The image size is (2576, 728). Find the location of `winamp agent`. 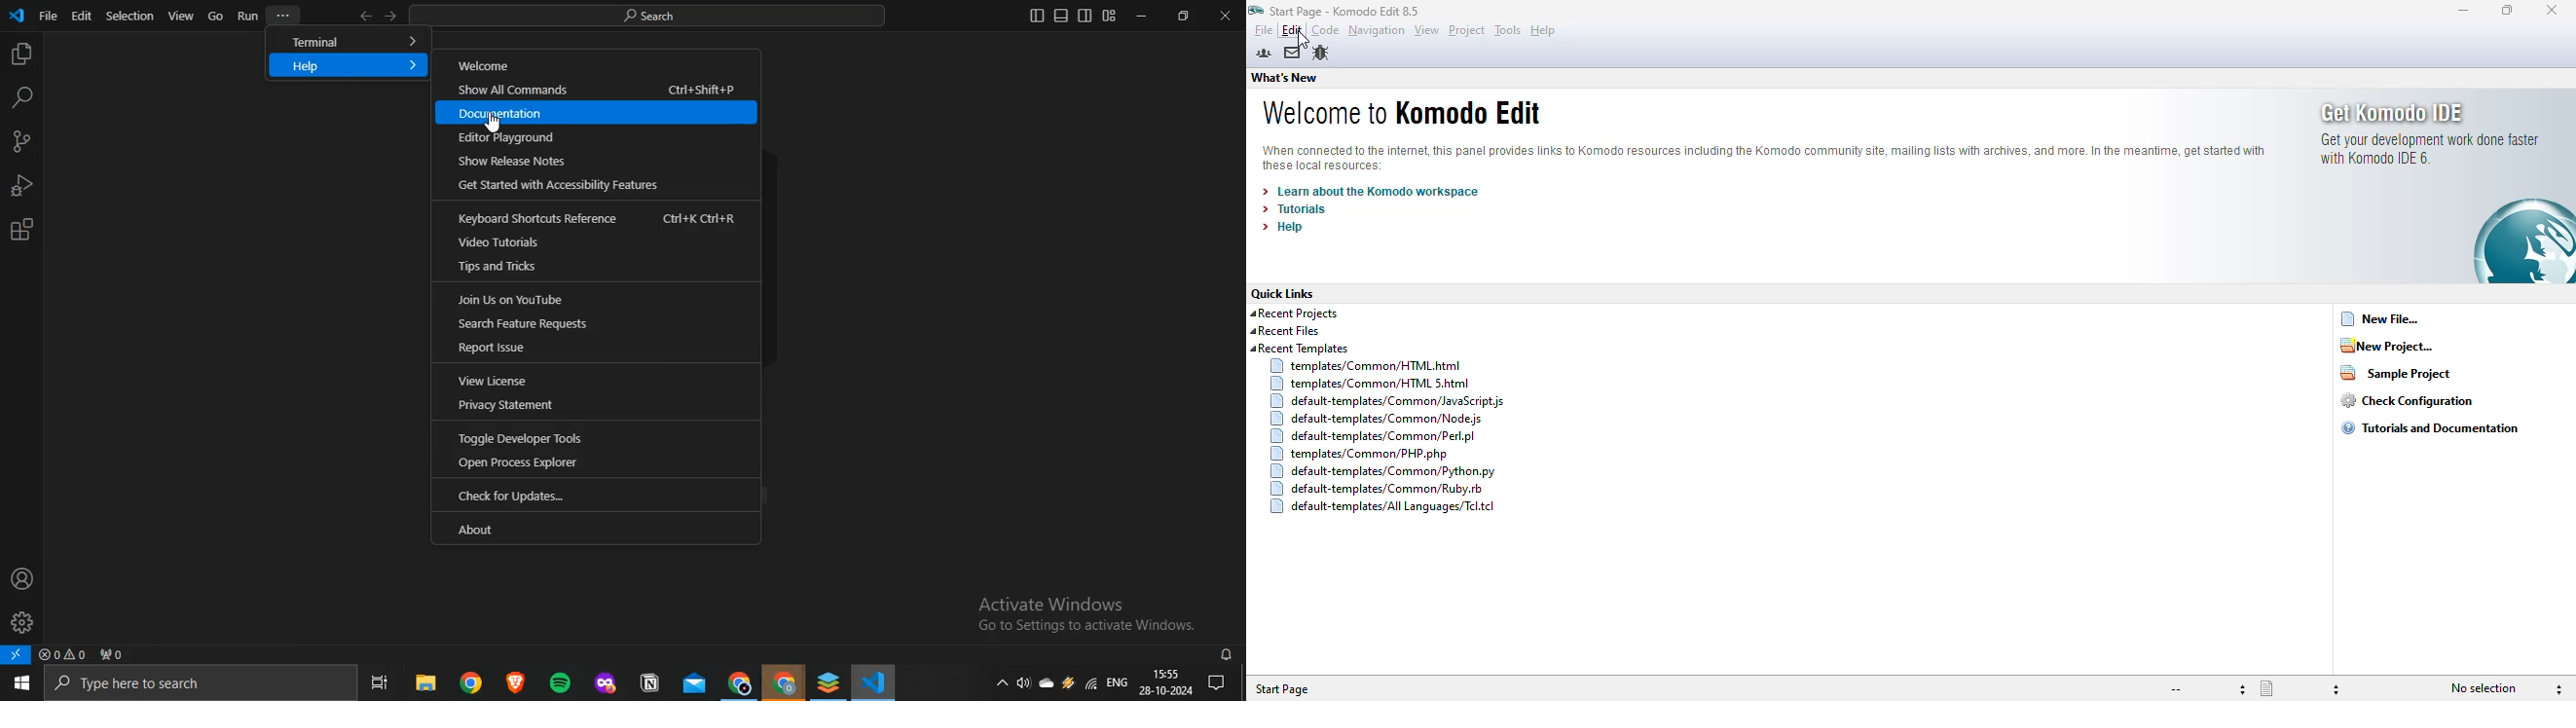

winamp agent is located at coordinates (1069, 686).